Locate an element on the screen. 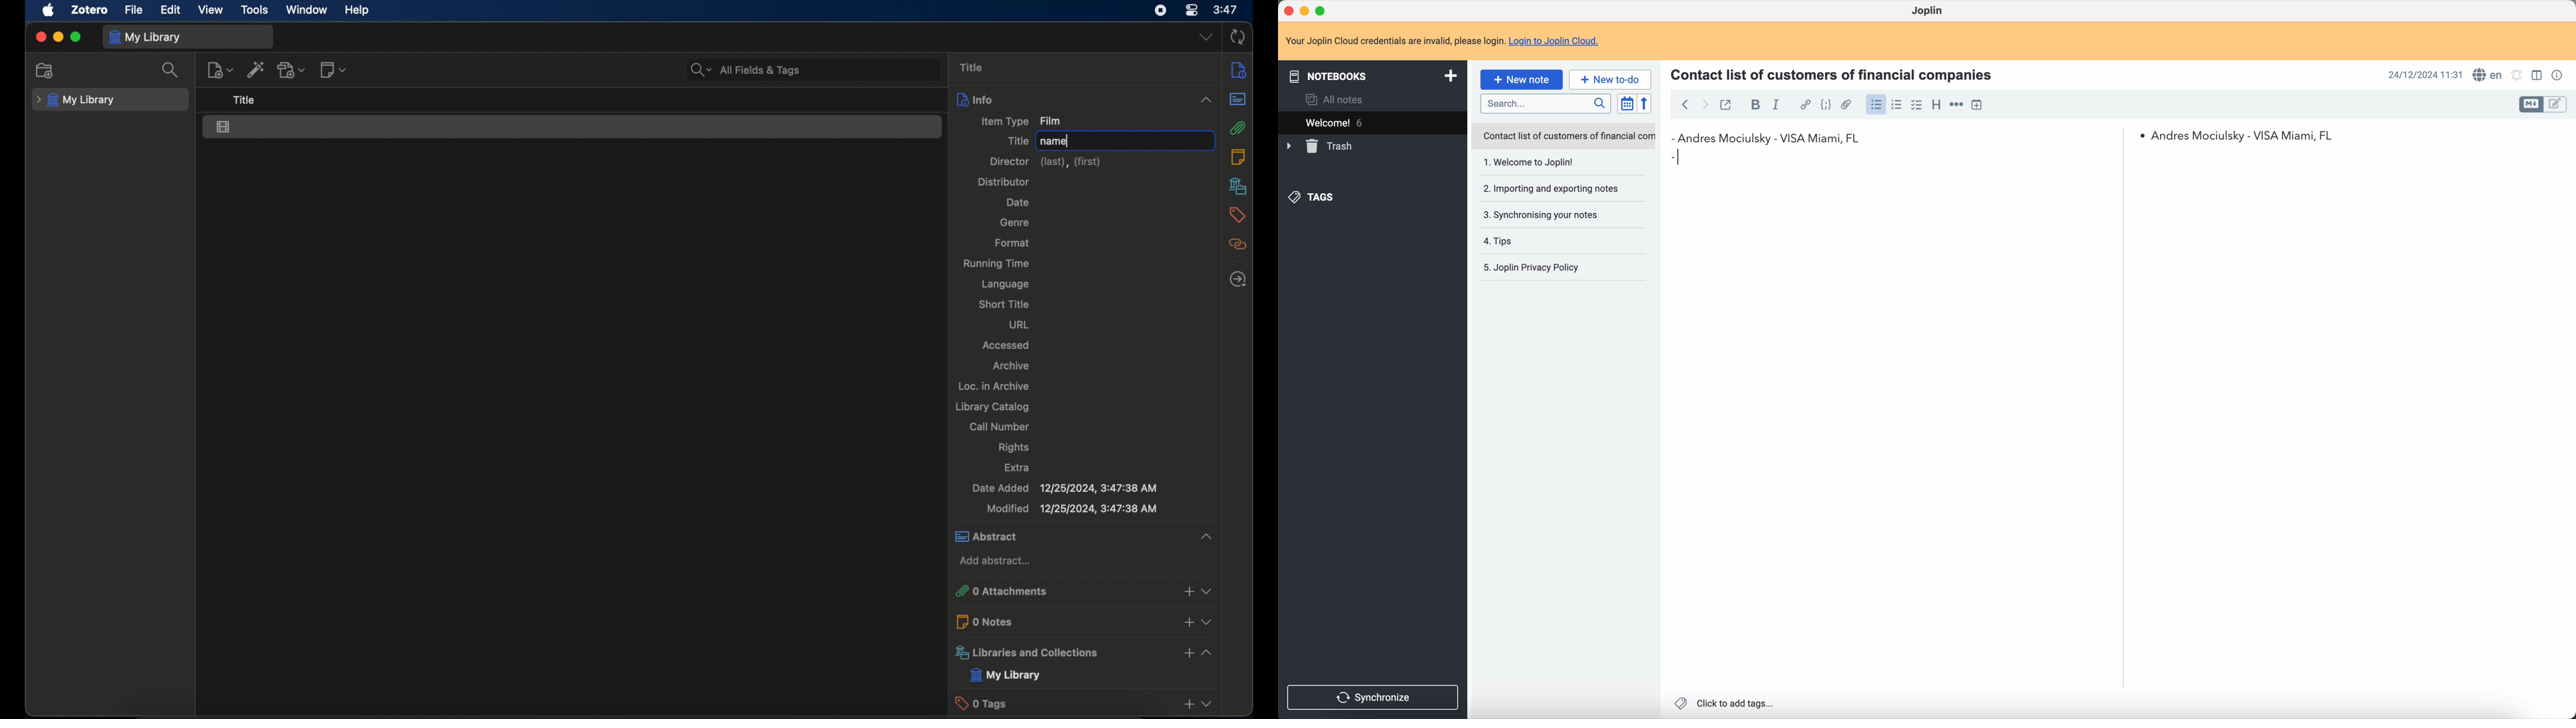  help is located at coordinates (358, 11).